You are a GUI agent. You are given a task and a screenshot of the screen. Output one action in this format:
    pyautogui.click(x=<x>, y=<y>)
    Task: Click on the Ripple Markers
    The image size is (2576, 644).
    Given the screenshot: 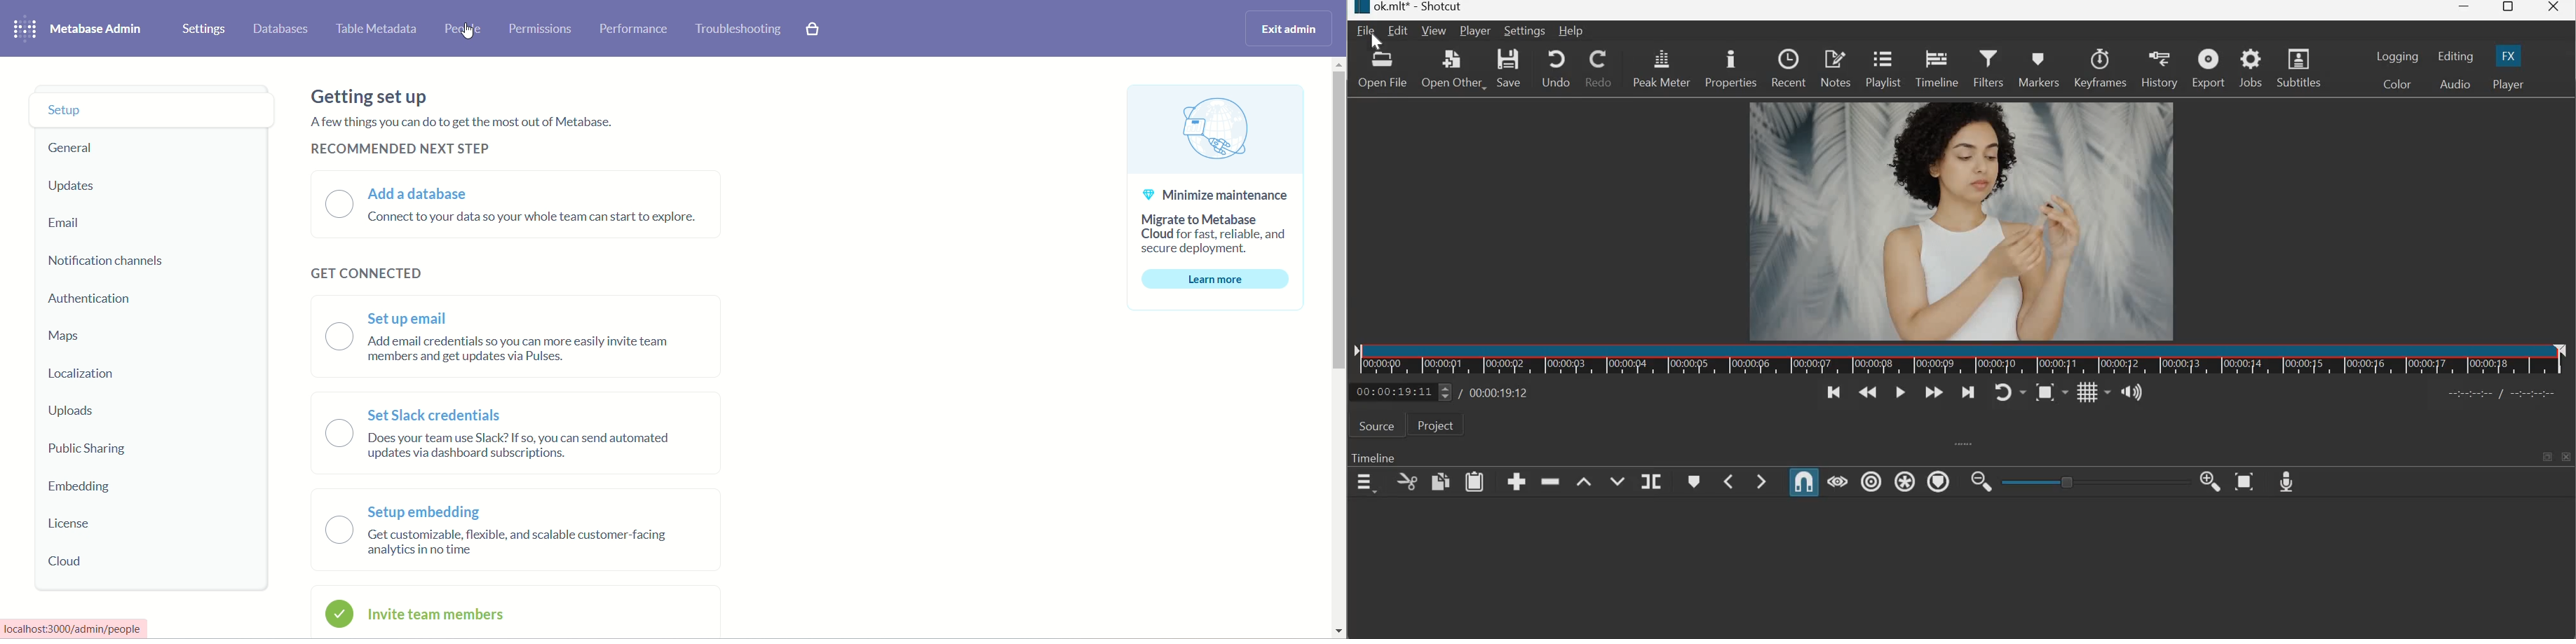 What is the action you would take?
    pyautogui.click(x=1939, y=484)
    